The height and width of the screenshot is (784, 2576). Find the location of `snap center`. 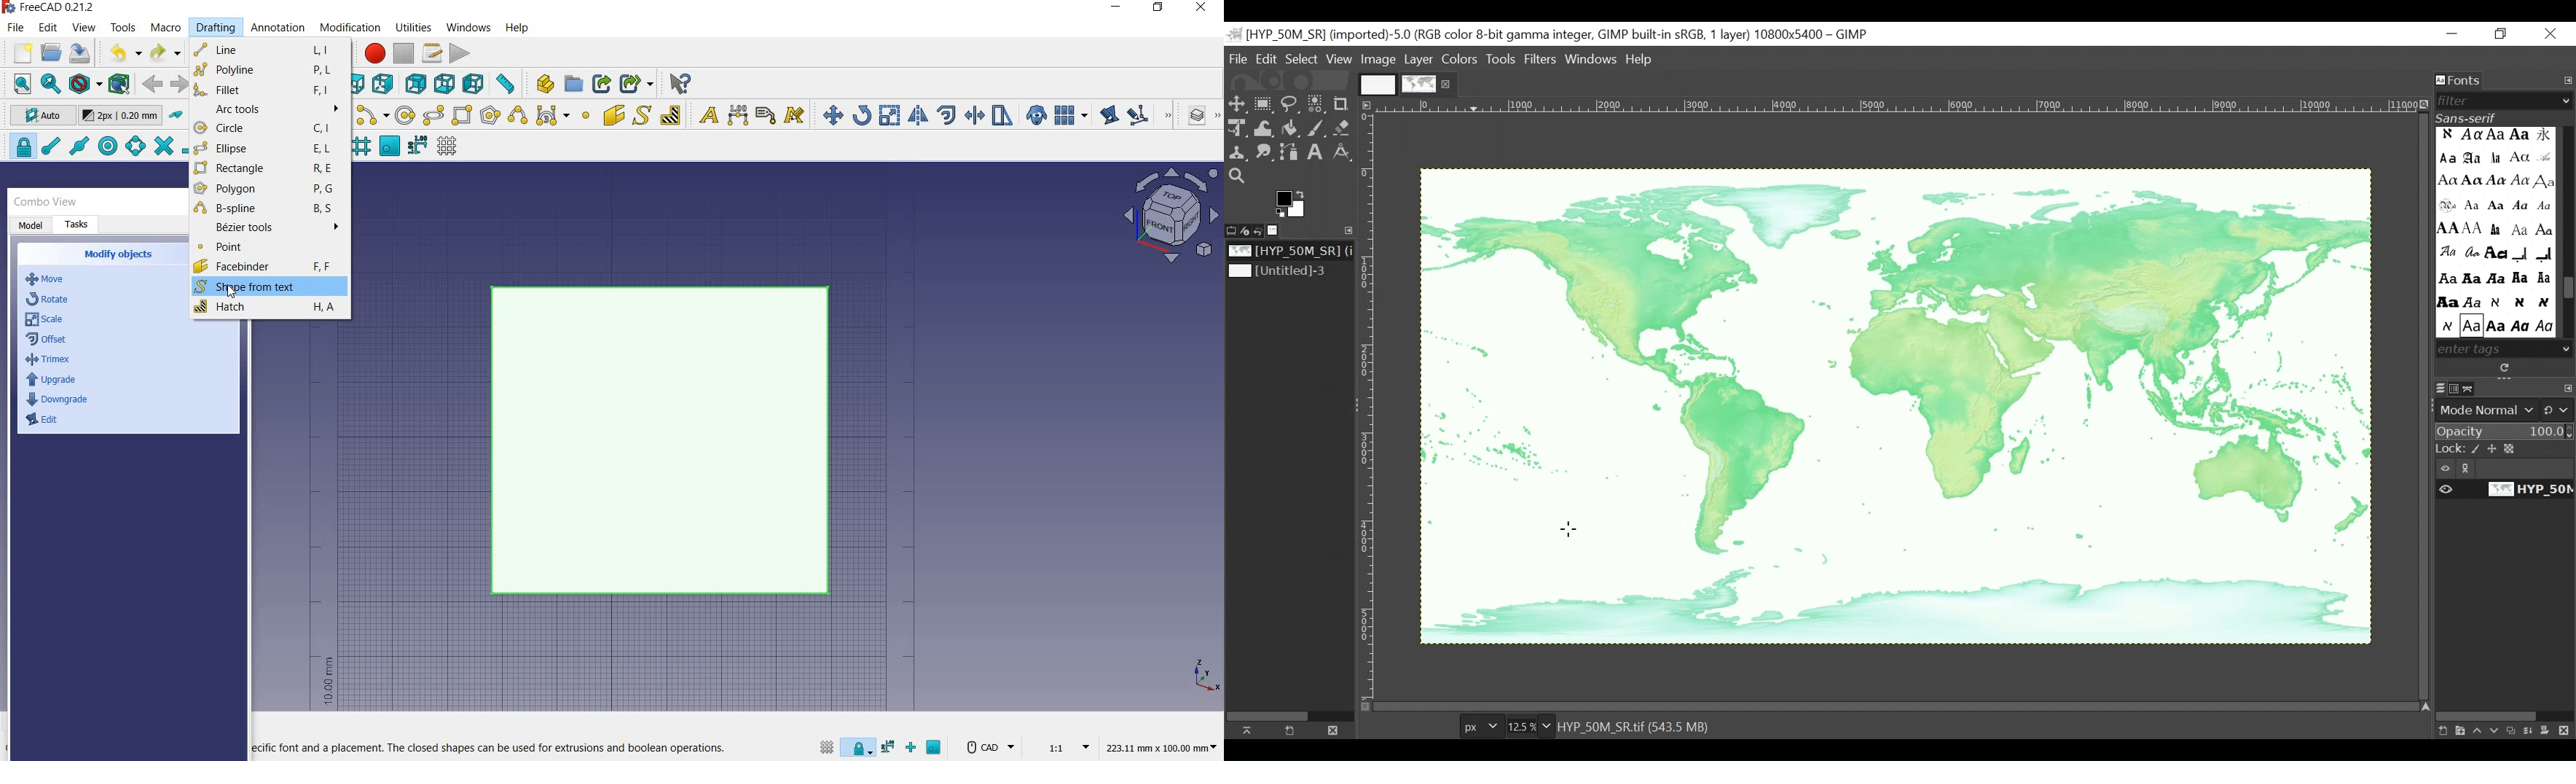

snap center is located at coordinates (106, 147).